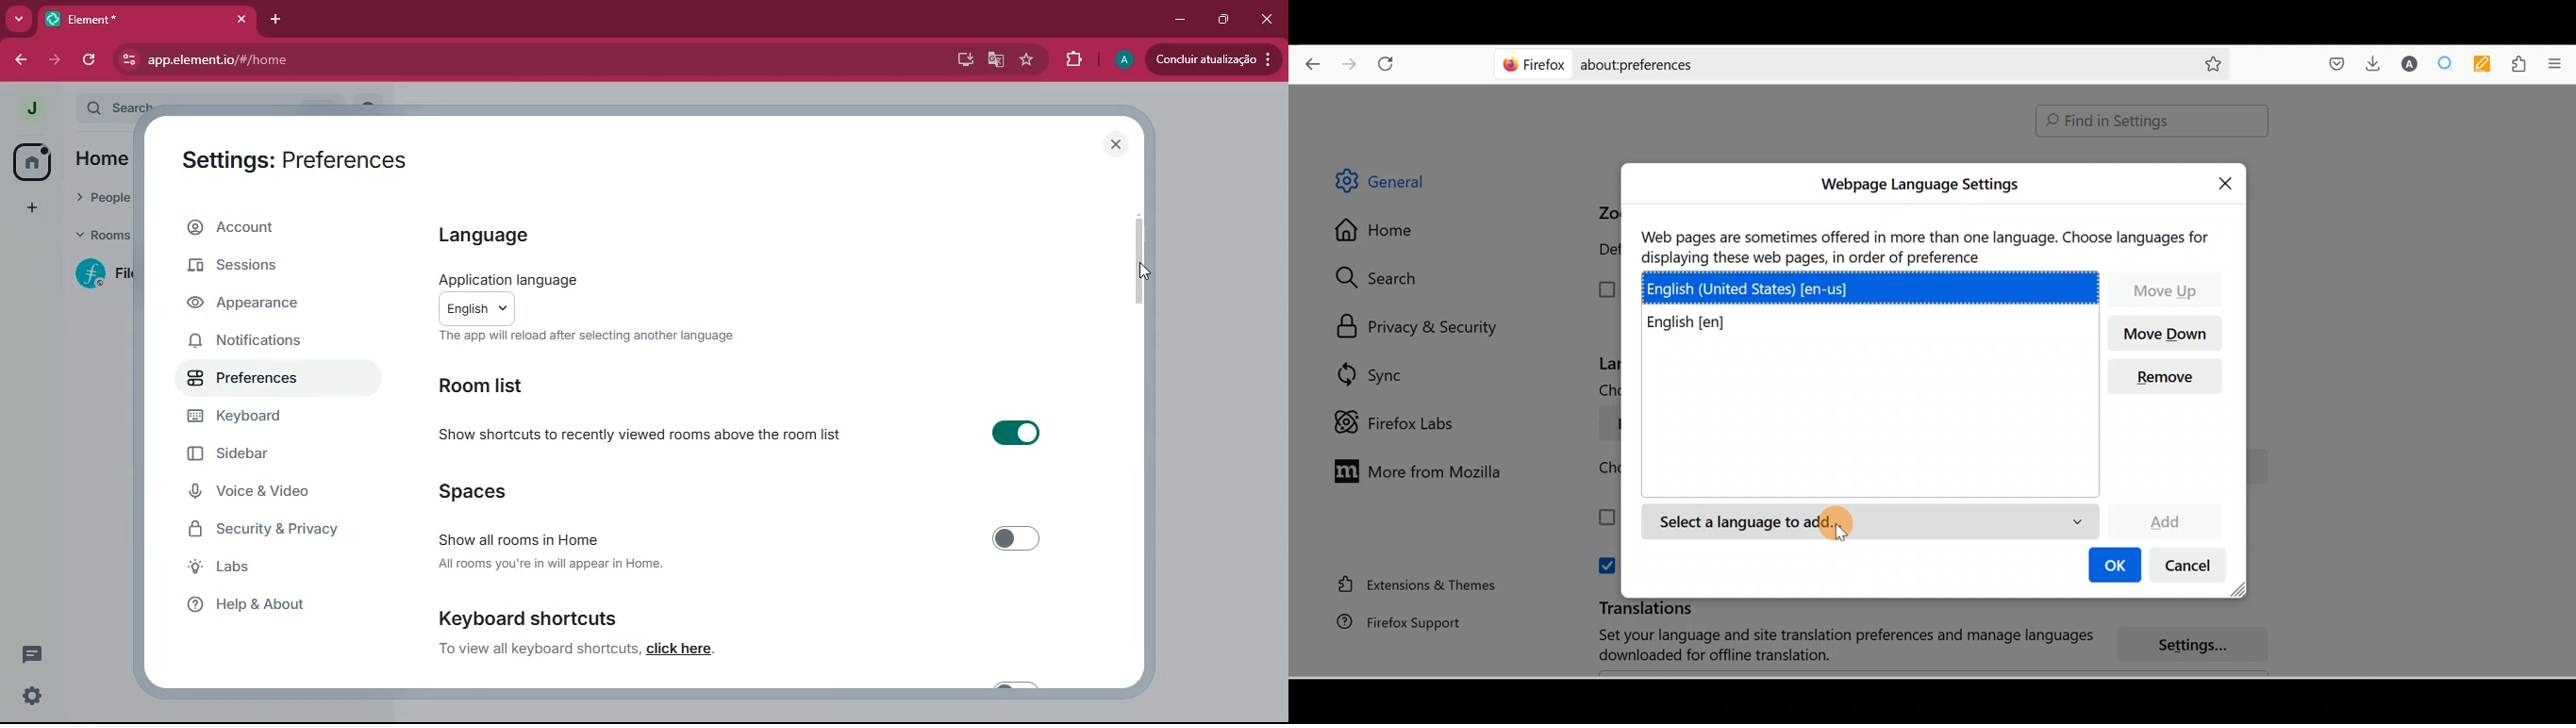 The width and height of the screenshot is (2576, 728). Describe the element at coordinates (994, 60) in the screenshot. I see `google translate` at that location.